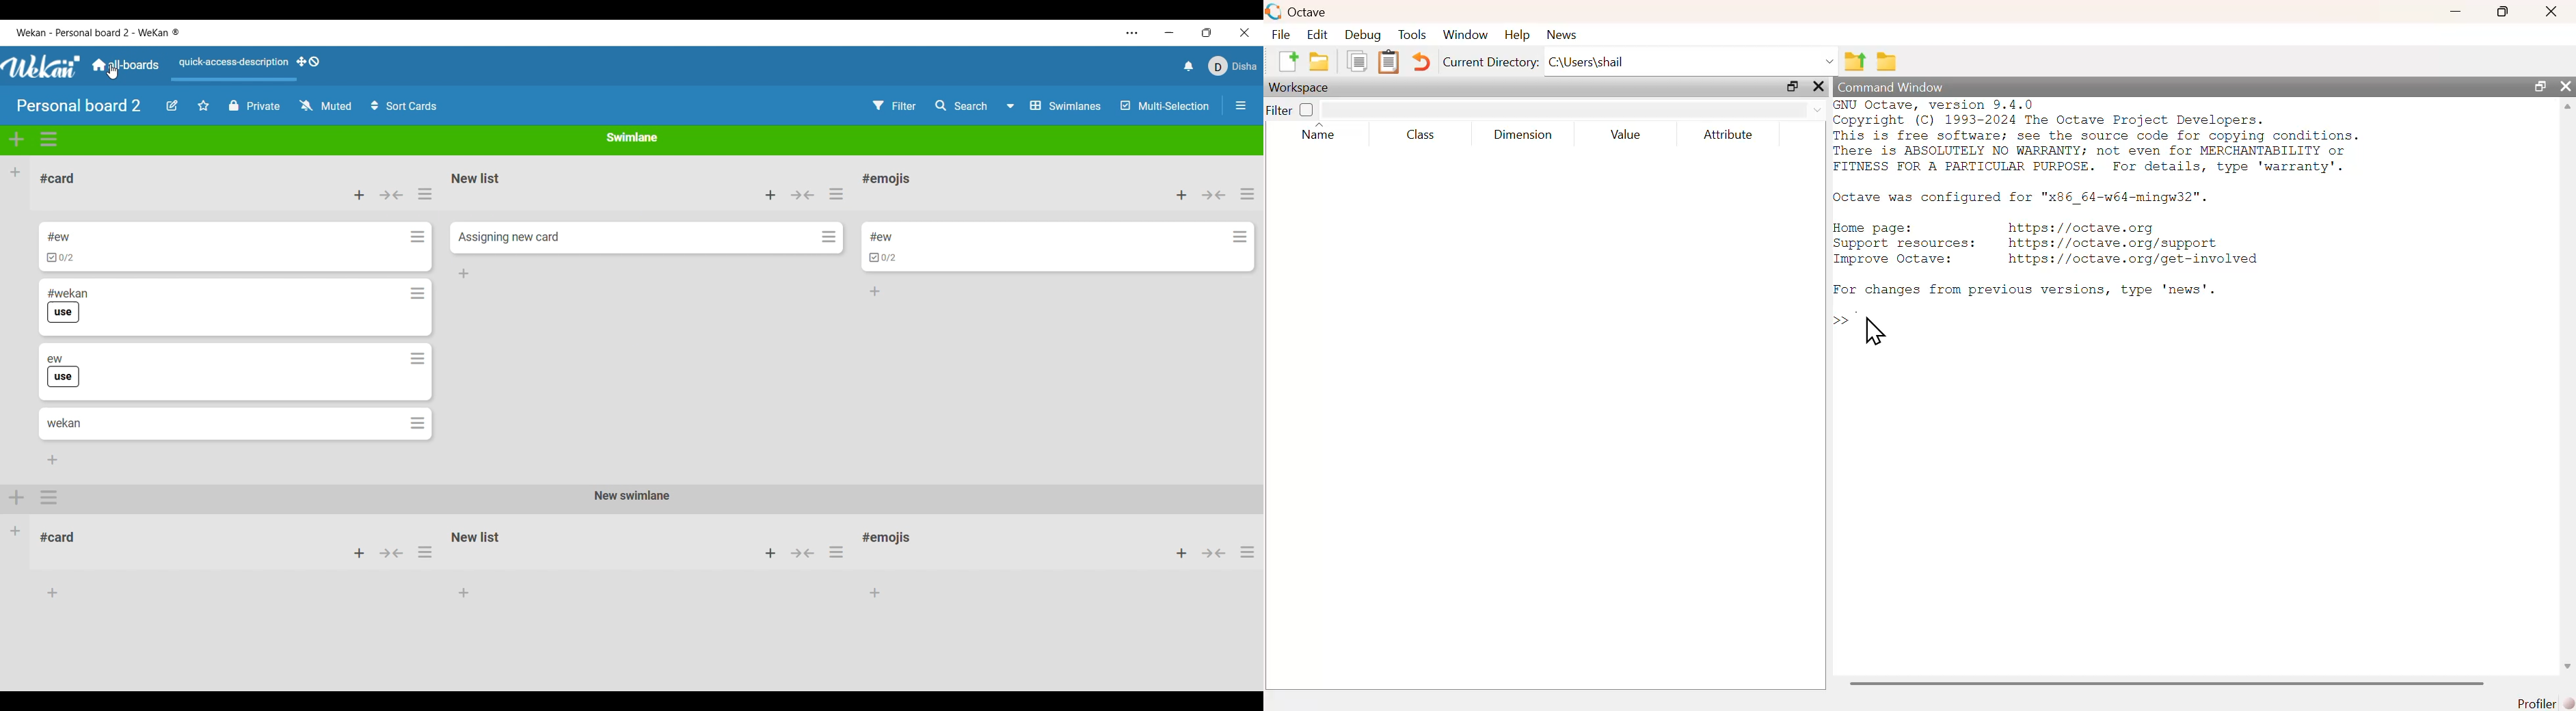 This screenshot has height=728, width=2576. I want to click on Indicates card has checklist, so click(61, 257).